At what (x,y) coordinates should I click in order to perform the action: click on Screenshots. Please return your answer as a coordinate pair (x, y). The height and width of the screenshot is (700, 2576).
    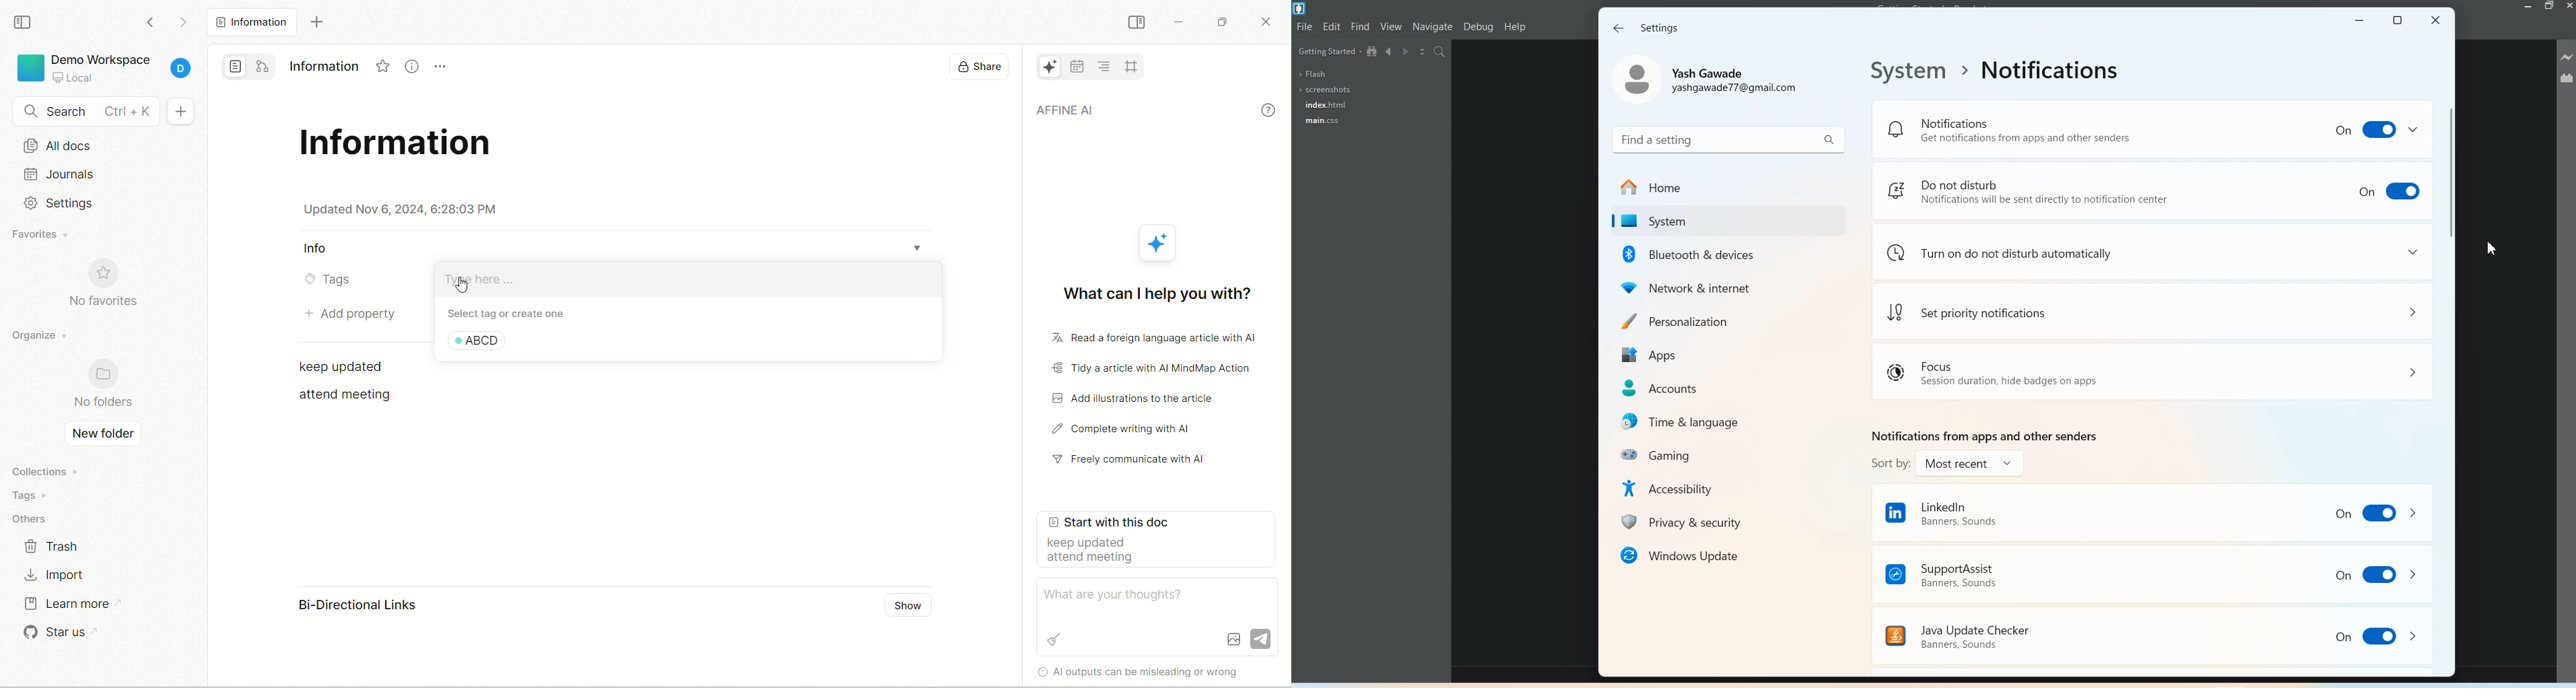
    Looking at the image, I should click on (1326, 90).